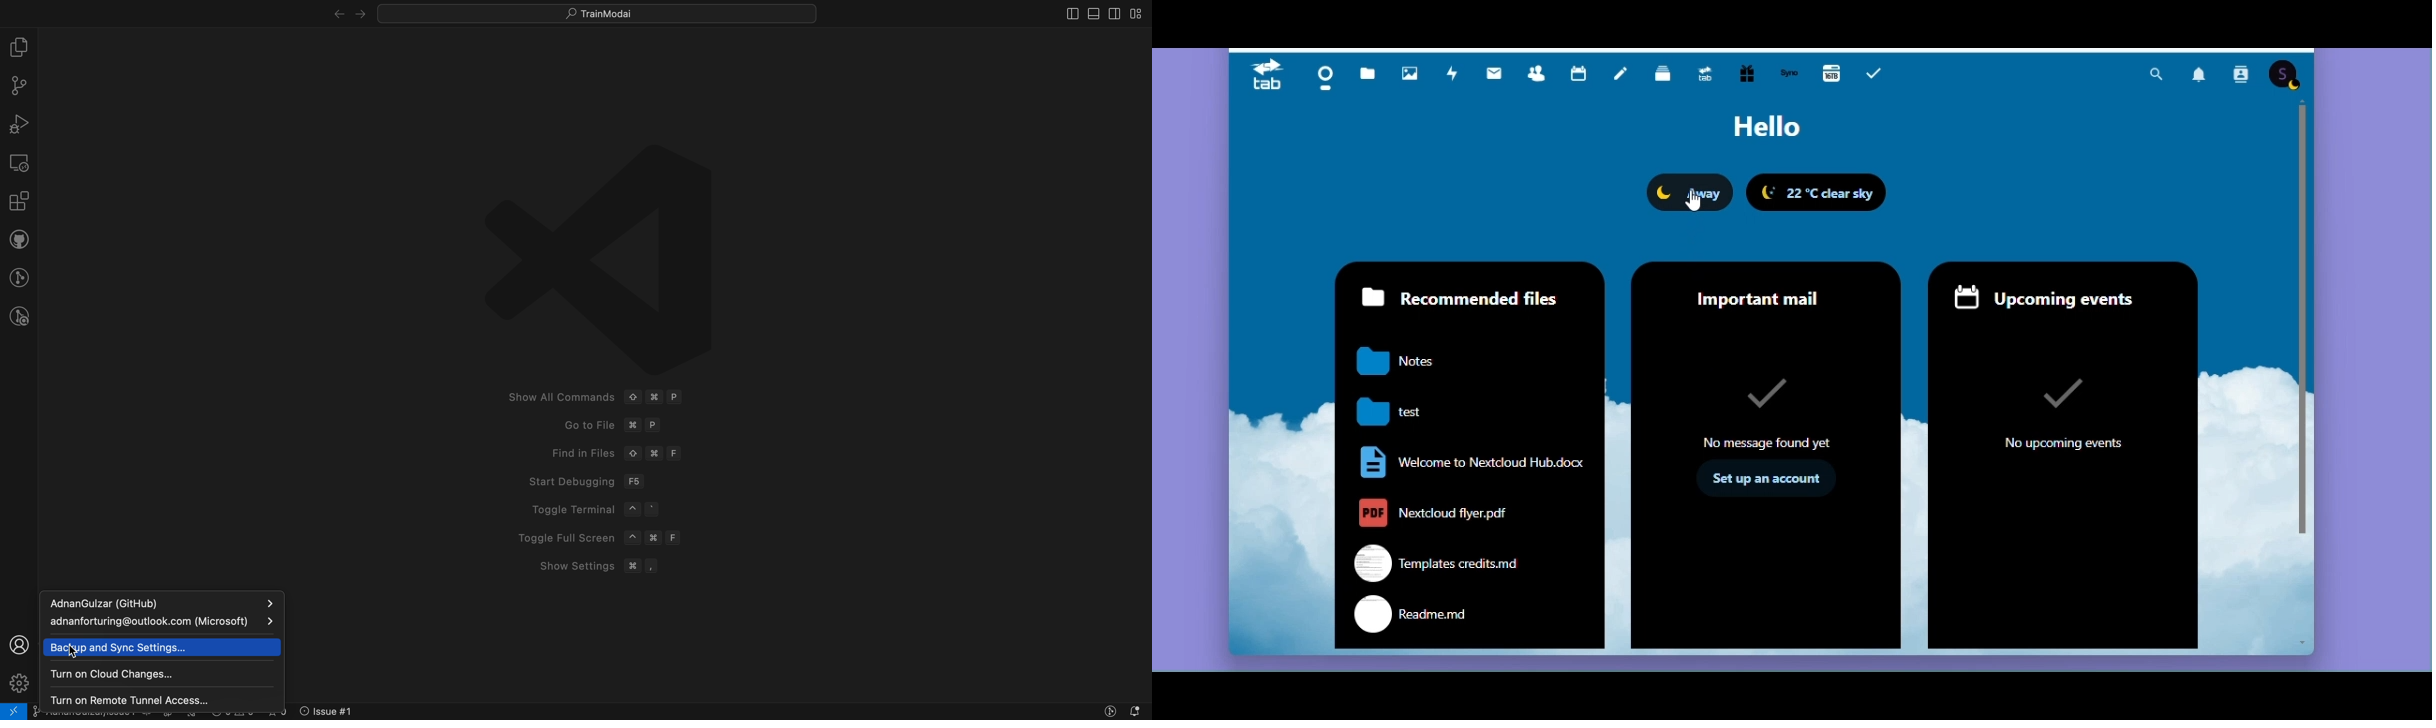 The image size is (2436, 728). I want to click on Deck, so click(1665, 76).